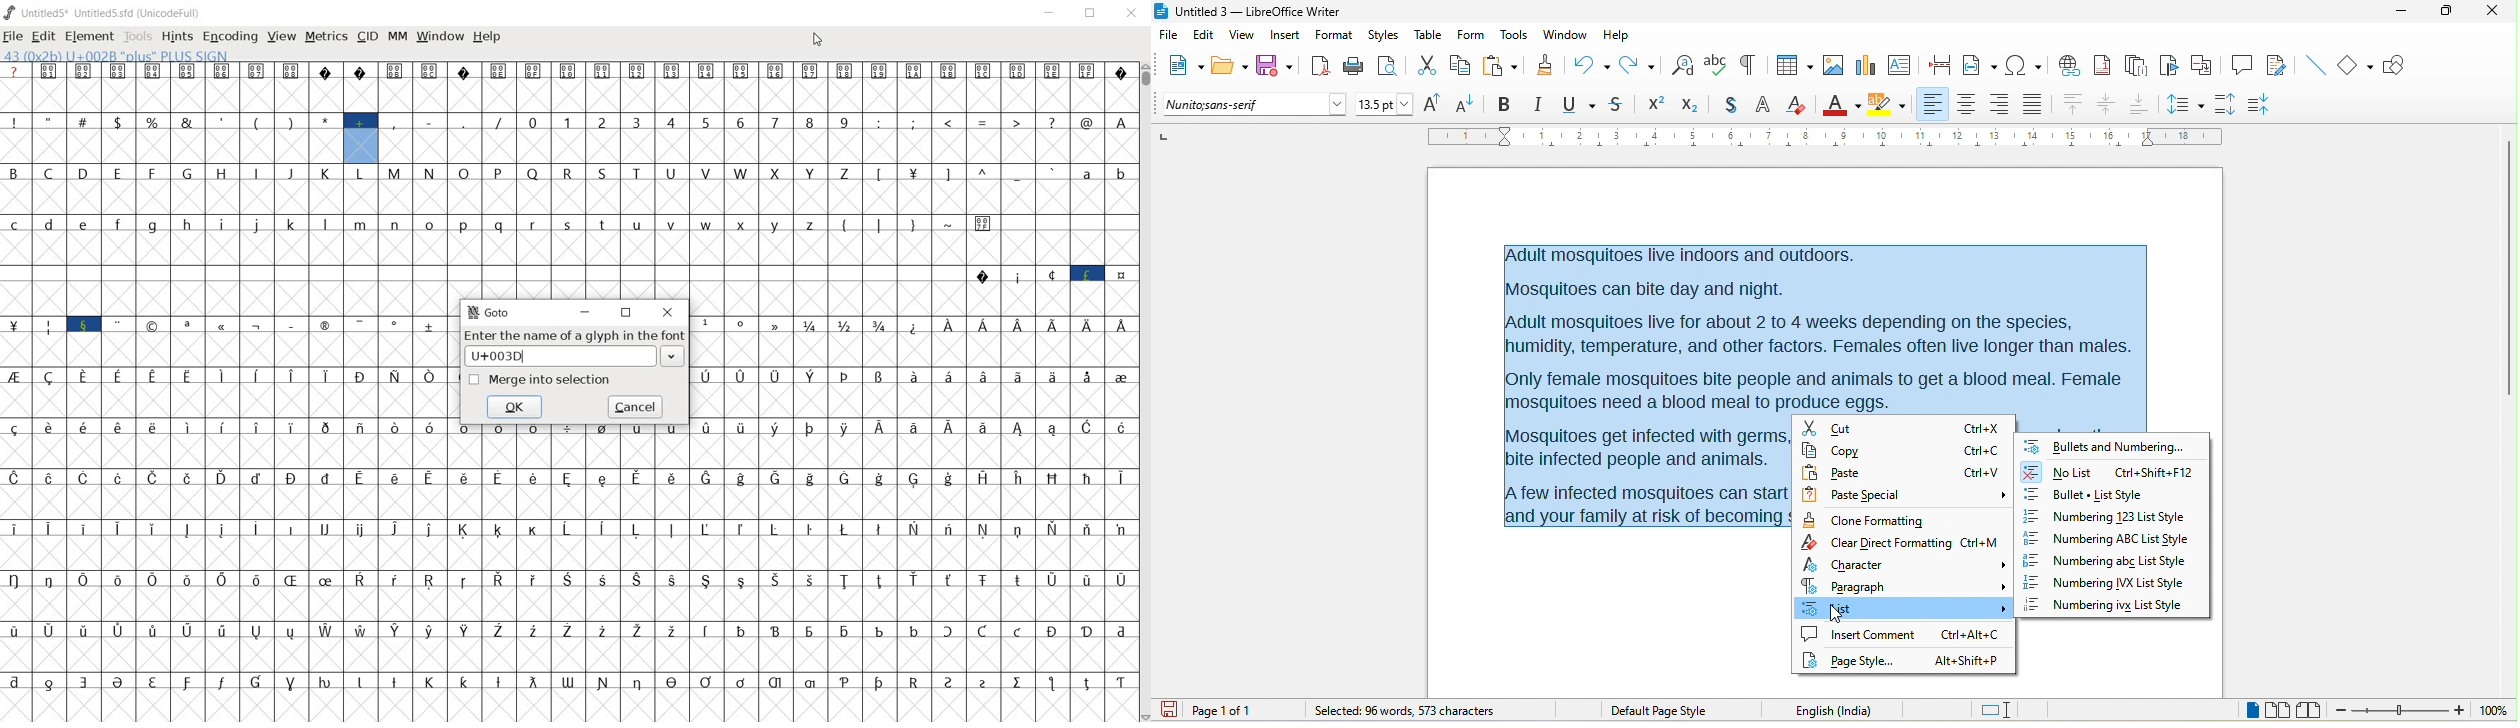 The image size is (2520, 728). Describe the element at coordinates (2407, 17) in the screenshot. I see `minimize` at that location.